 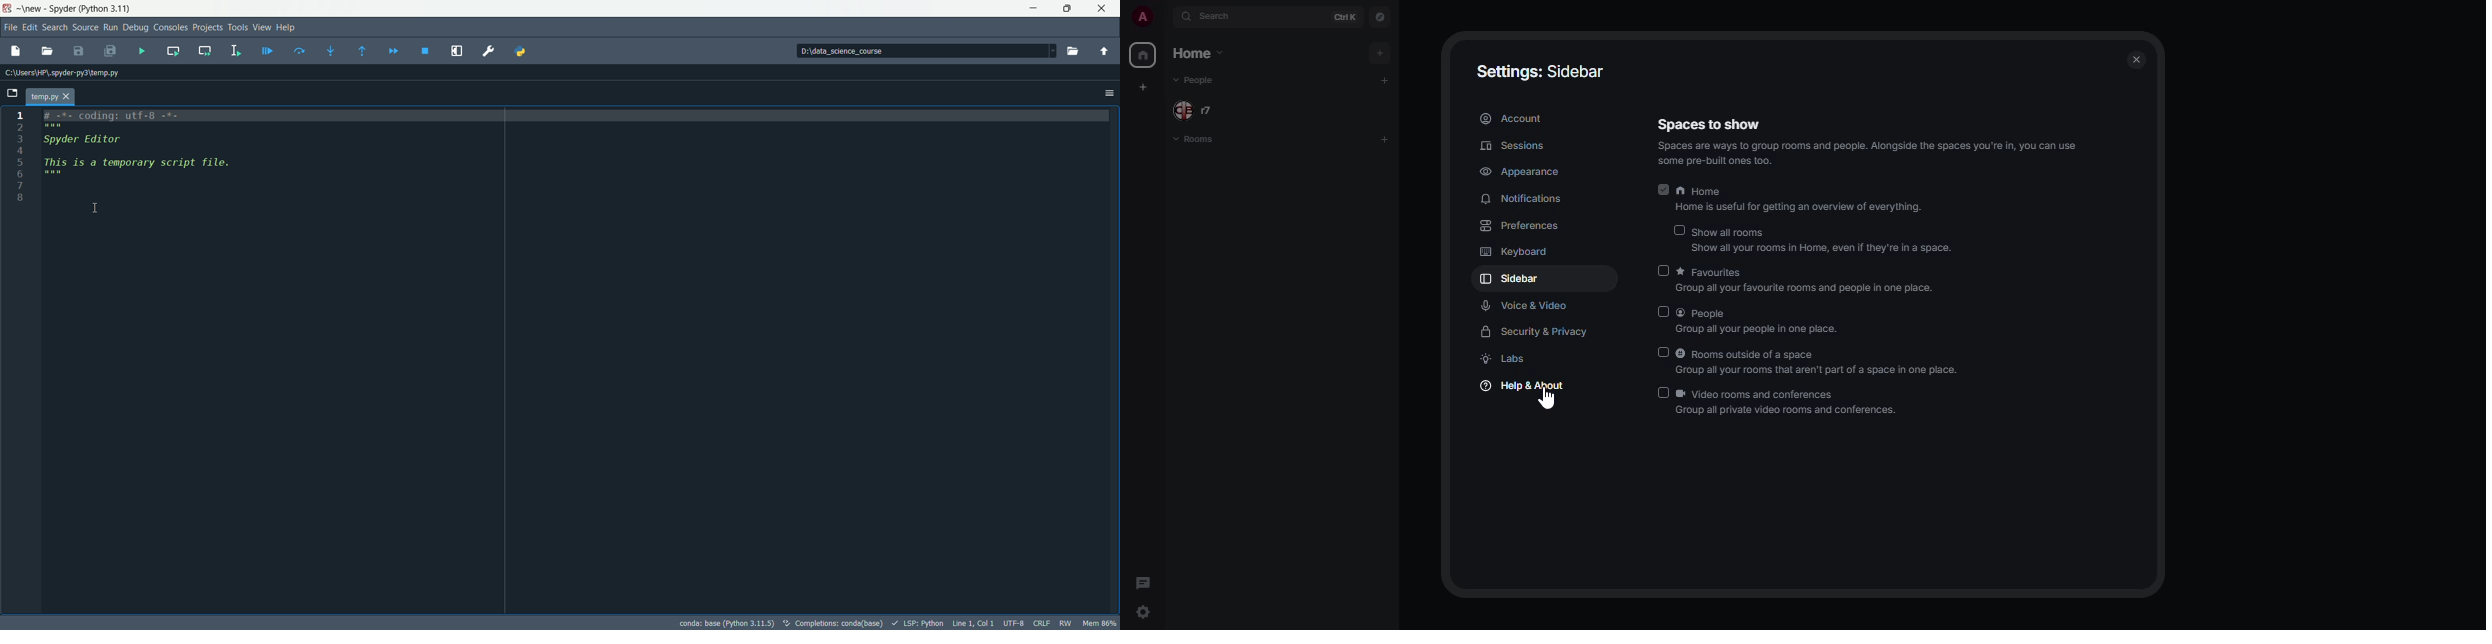 I want to click on expand, so click(x=1166, y=16).